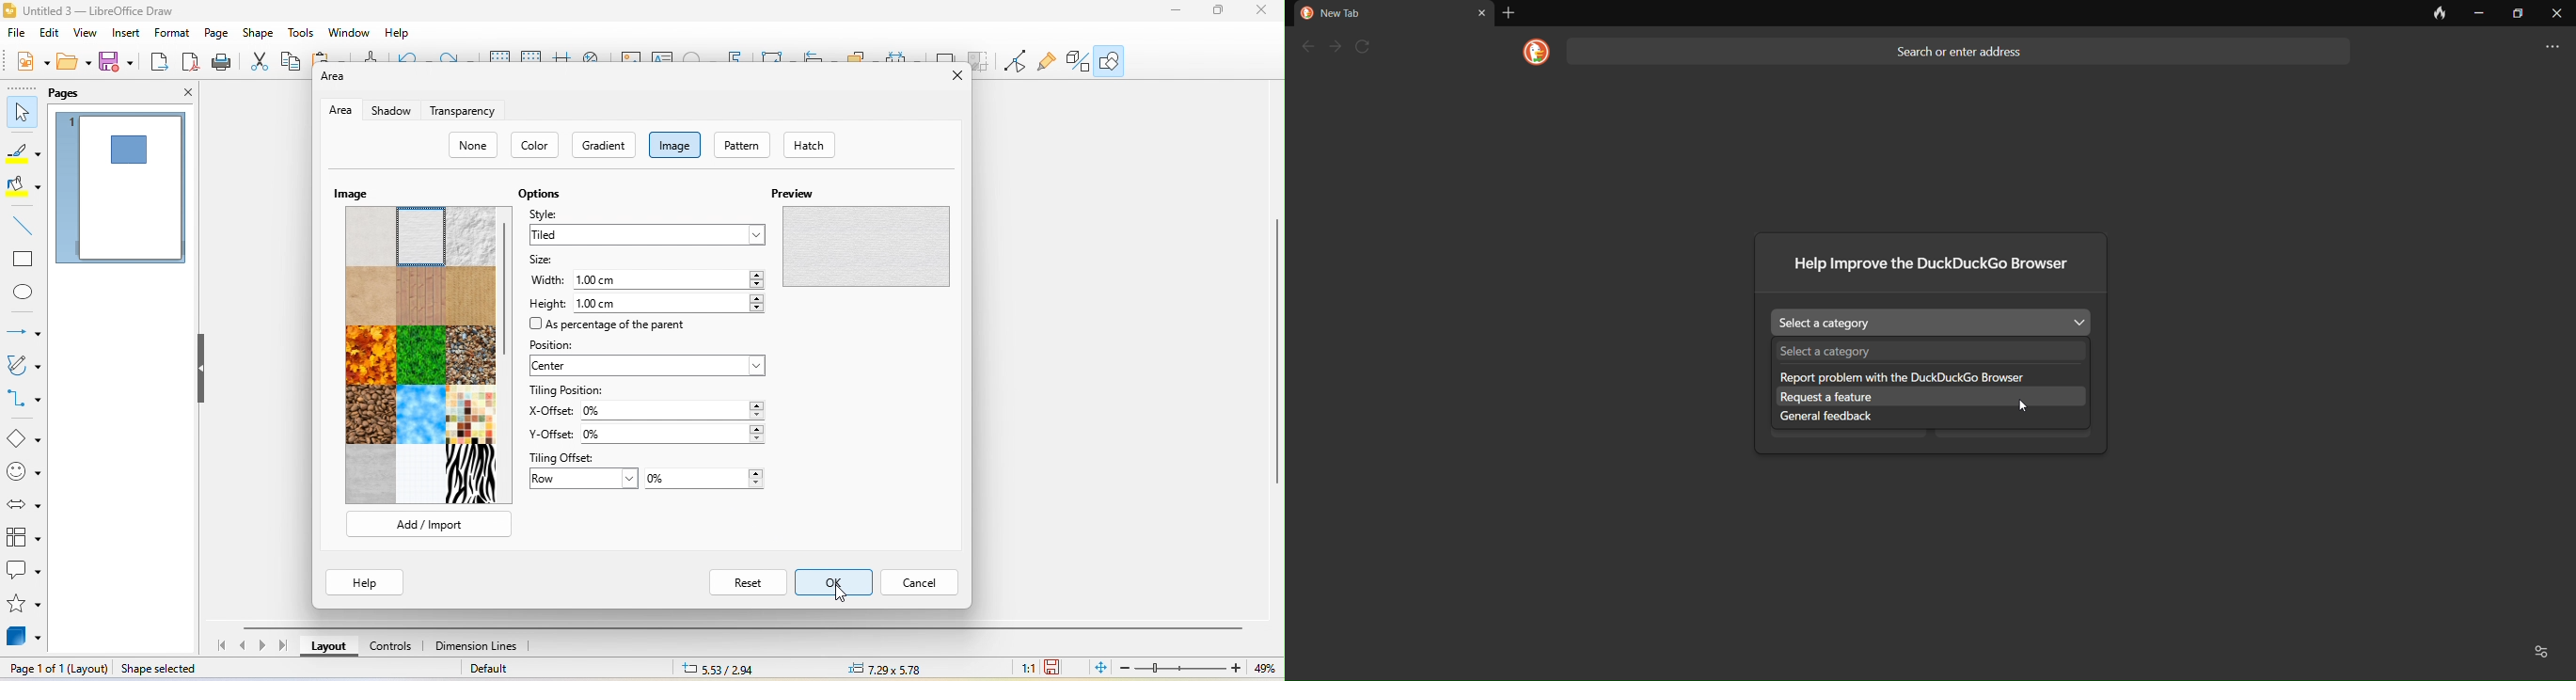 Image resolution: width=2576 pixels, height=700 pixels. I want to click on cancel, so click(922, 581).